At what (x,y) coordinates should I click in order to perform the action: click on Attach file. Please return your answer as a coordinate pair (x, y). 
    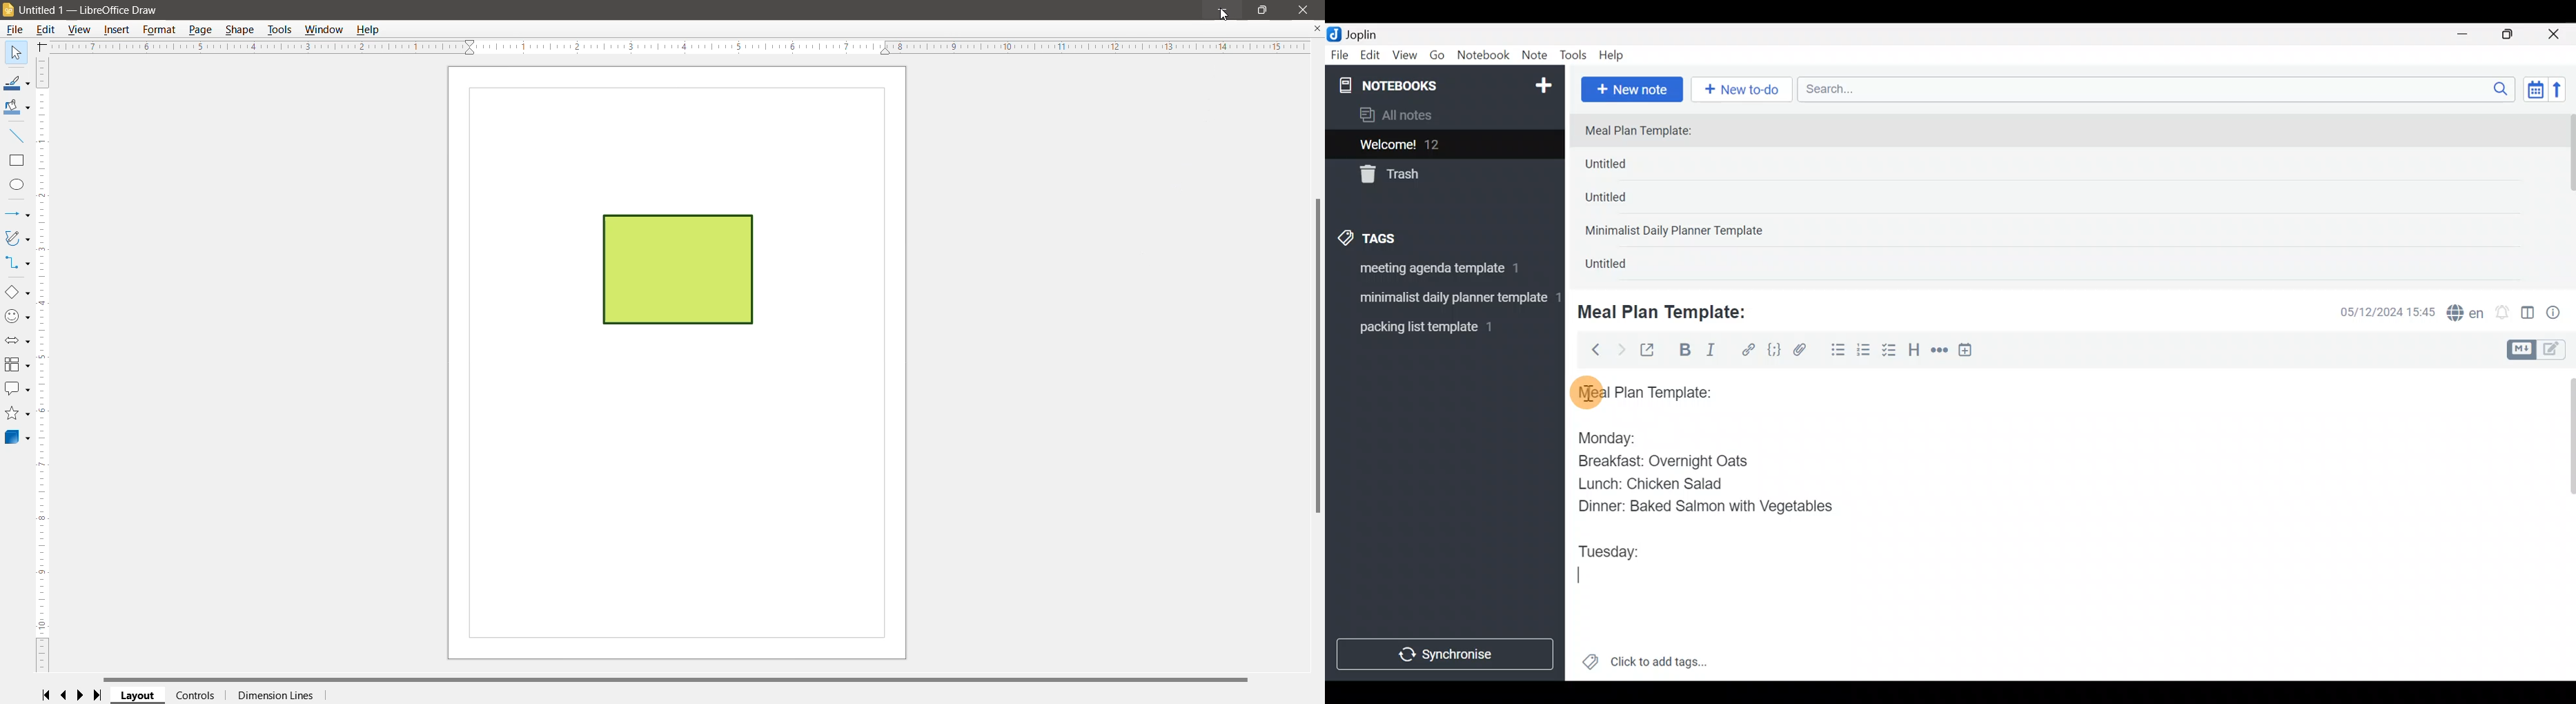
    Looking at the image, I should click on (1804, 351).